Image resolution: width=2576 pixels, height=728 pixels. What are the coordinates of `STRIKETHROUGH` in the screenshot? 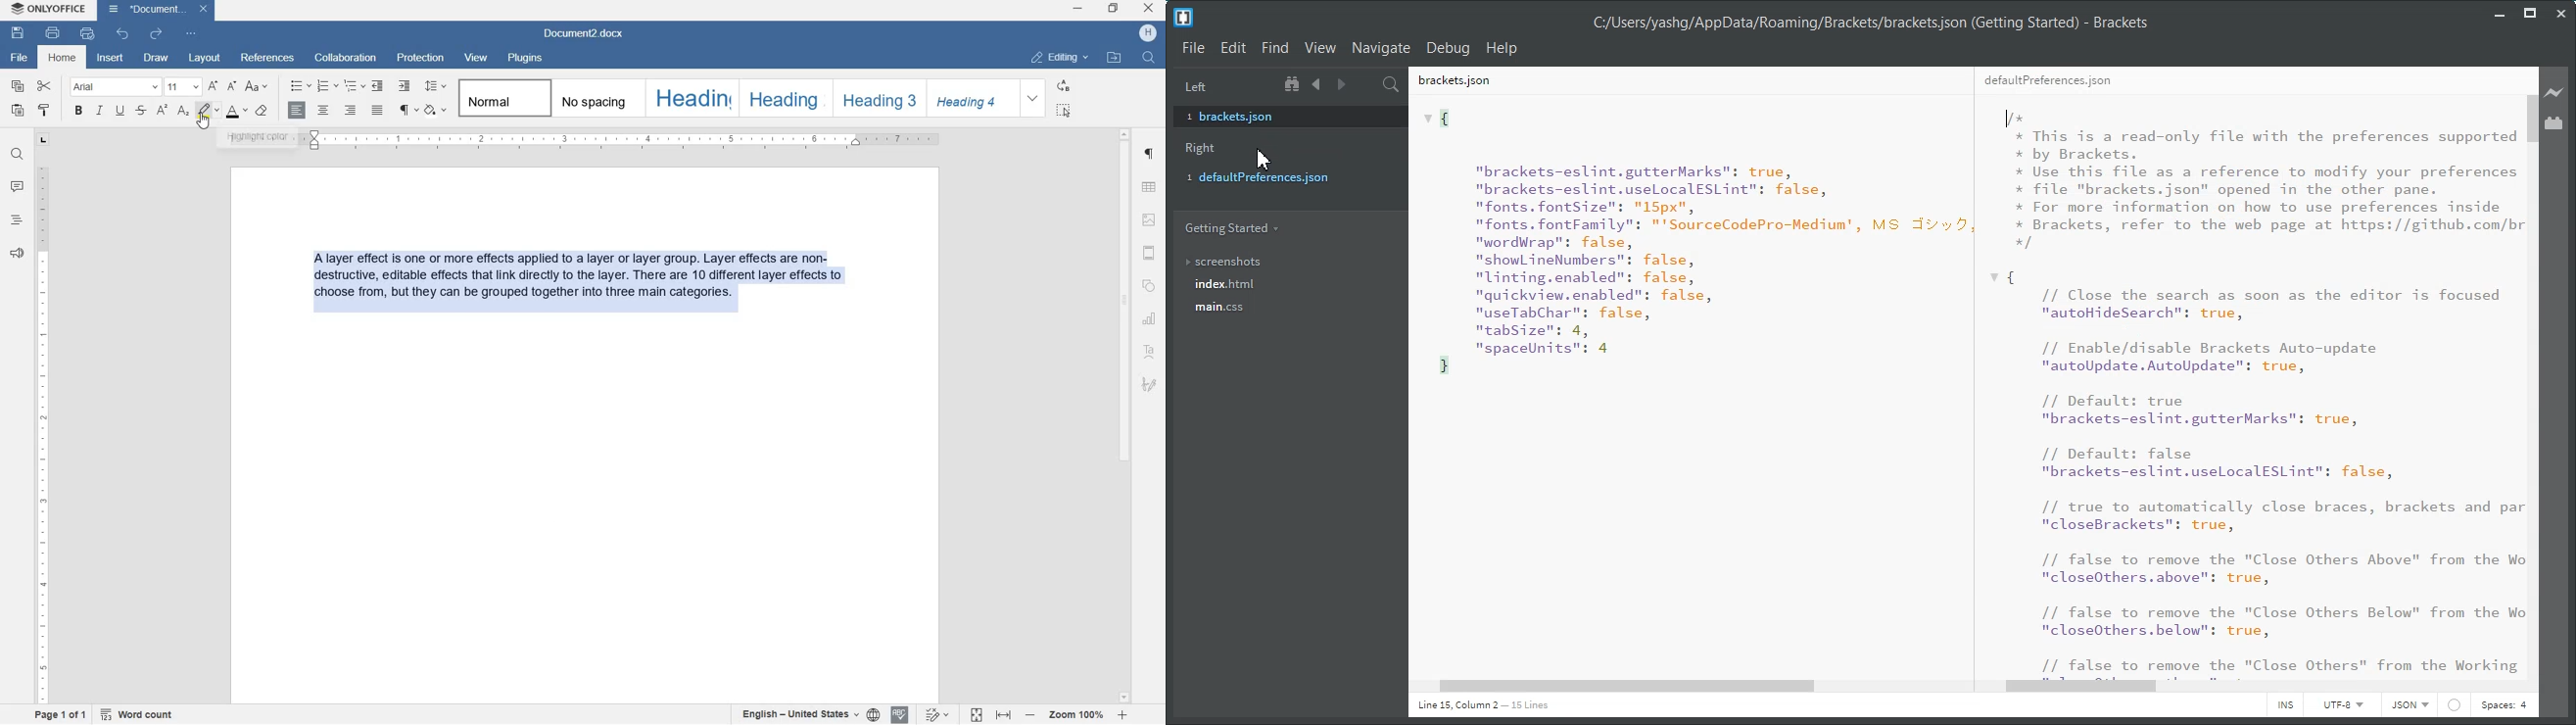 It's located at (140, 111).